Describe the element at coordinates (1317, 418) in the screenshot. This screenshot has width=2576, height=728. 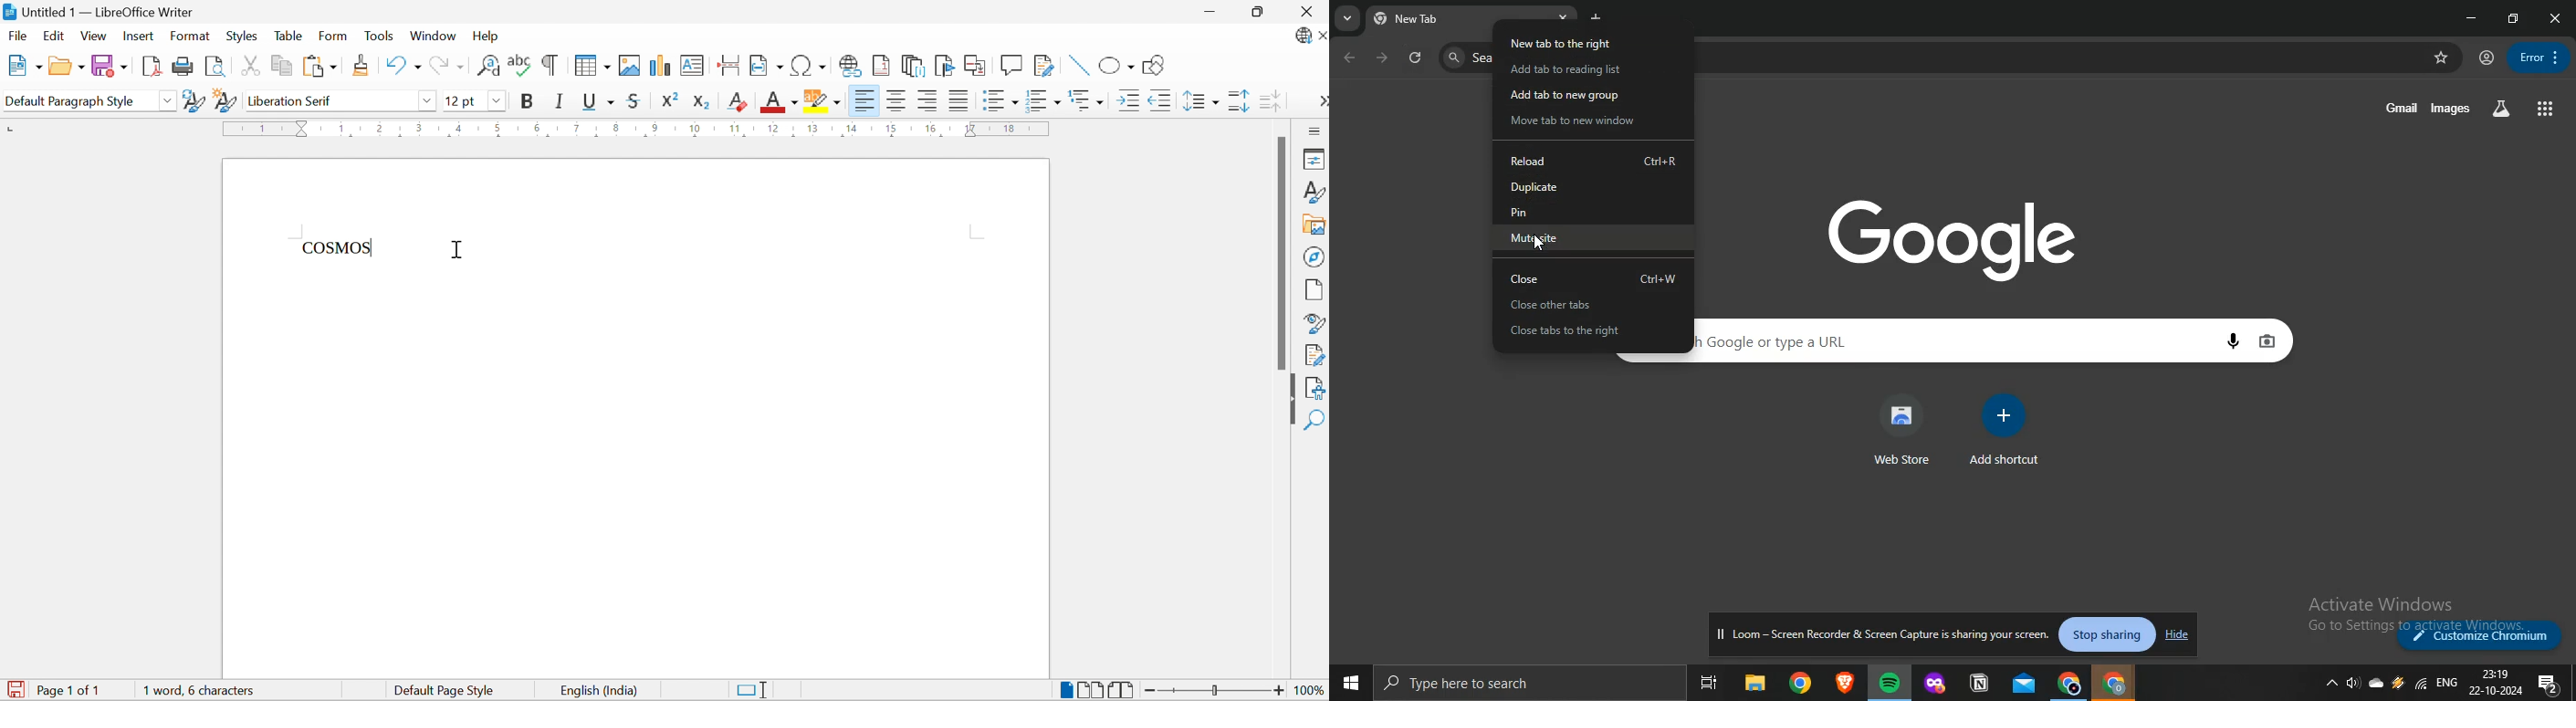
I see `Find` at that location.